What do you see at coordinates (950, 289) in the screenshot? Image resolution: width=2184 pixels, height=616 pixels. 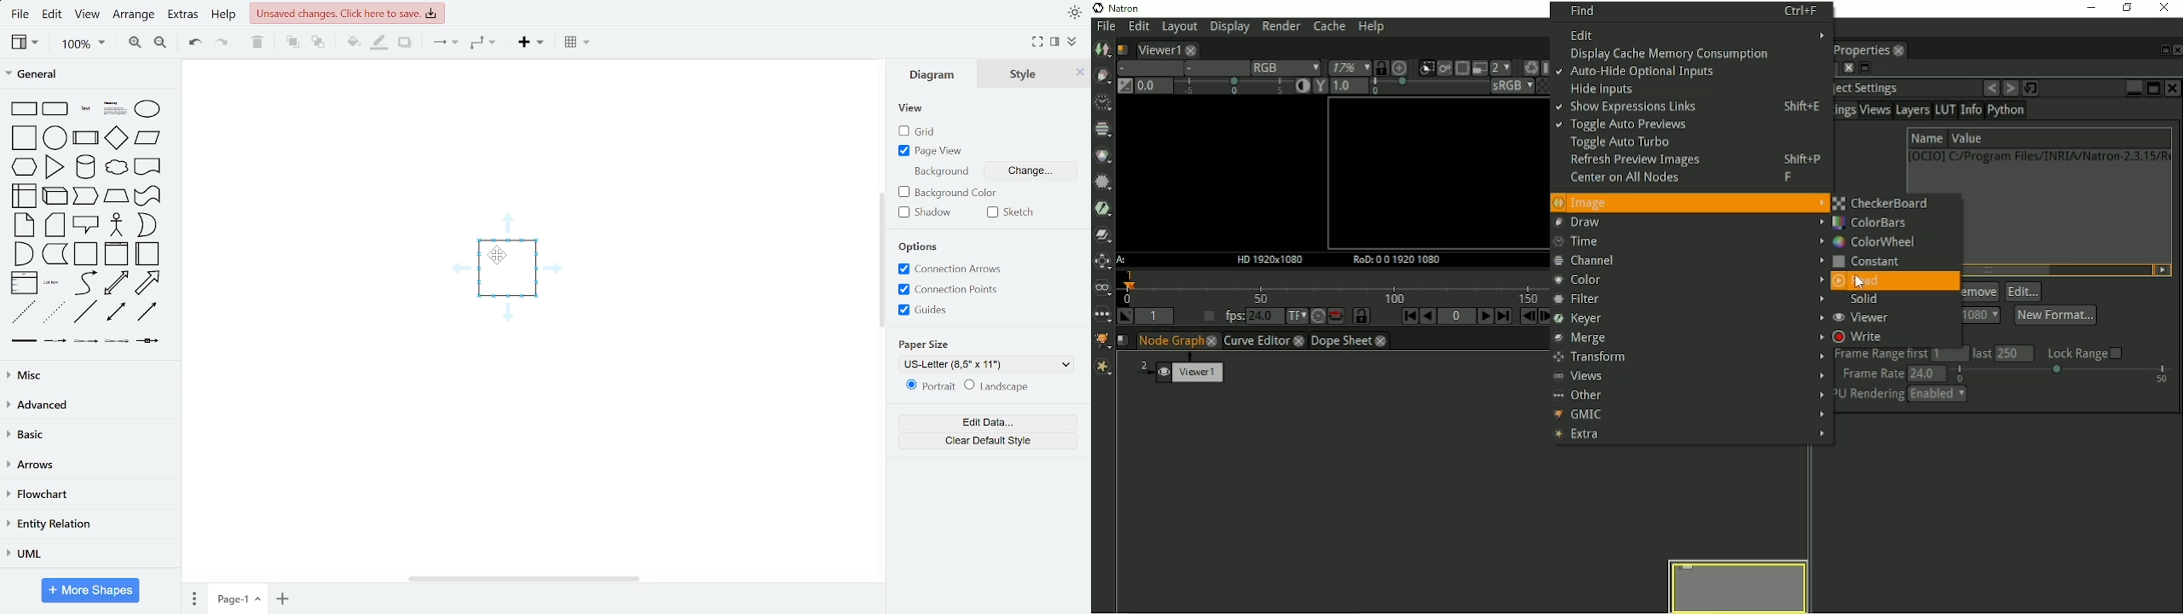 I see `connection points` at bounding box center [950, 289].